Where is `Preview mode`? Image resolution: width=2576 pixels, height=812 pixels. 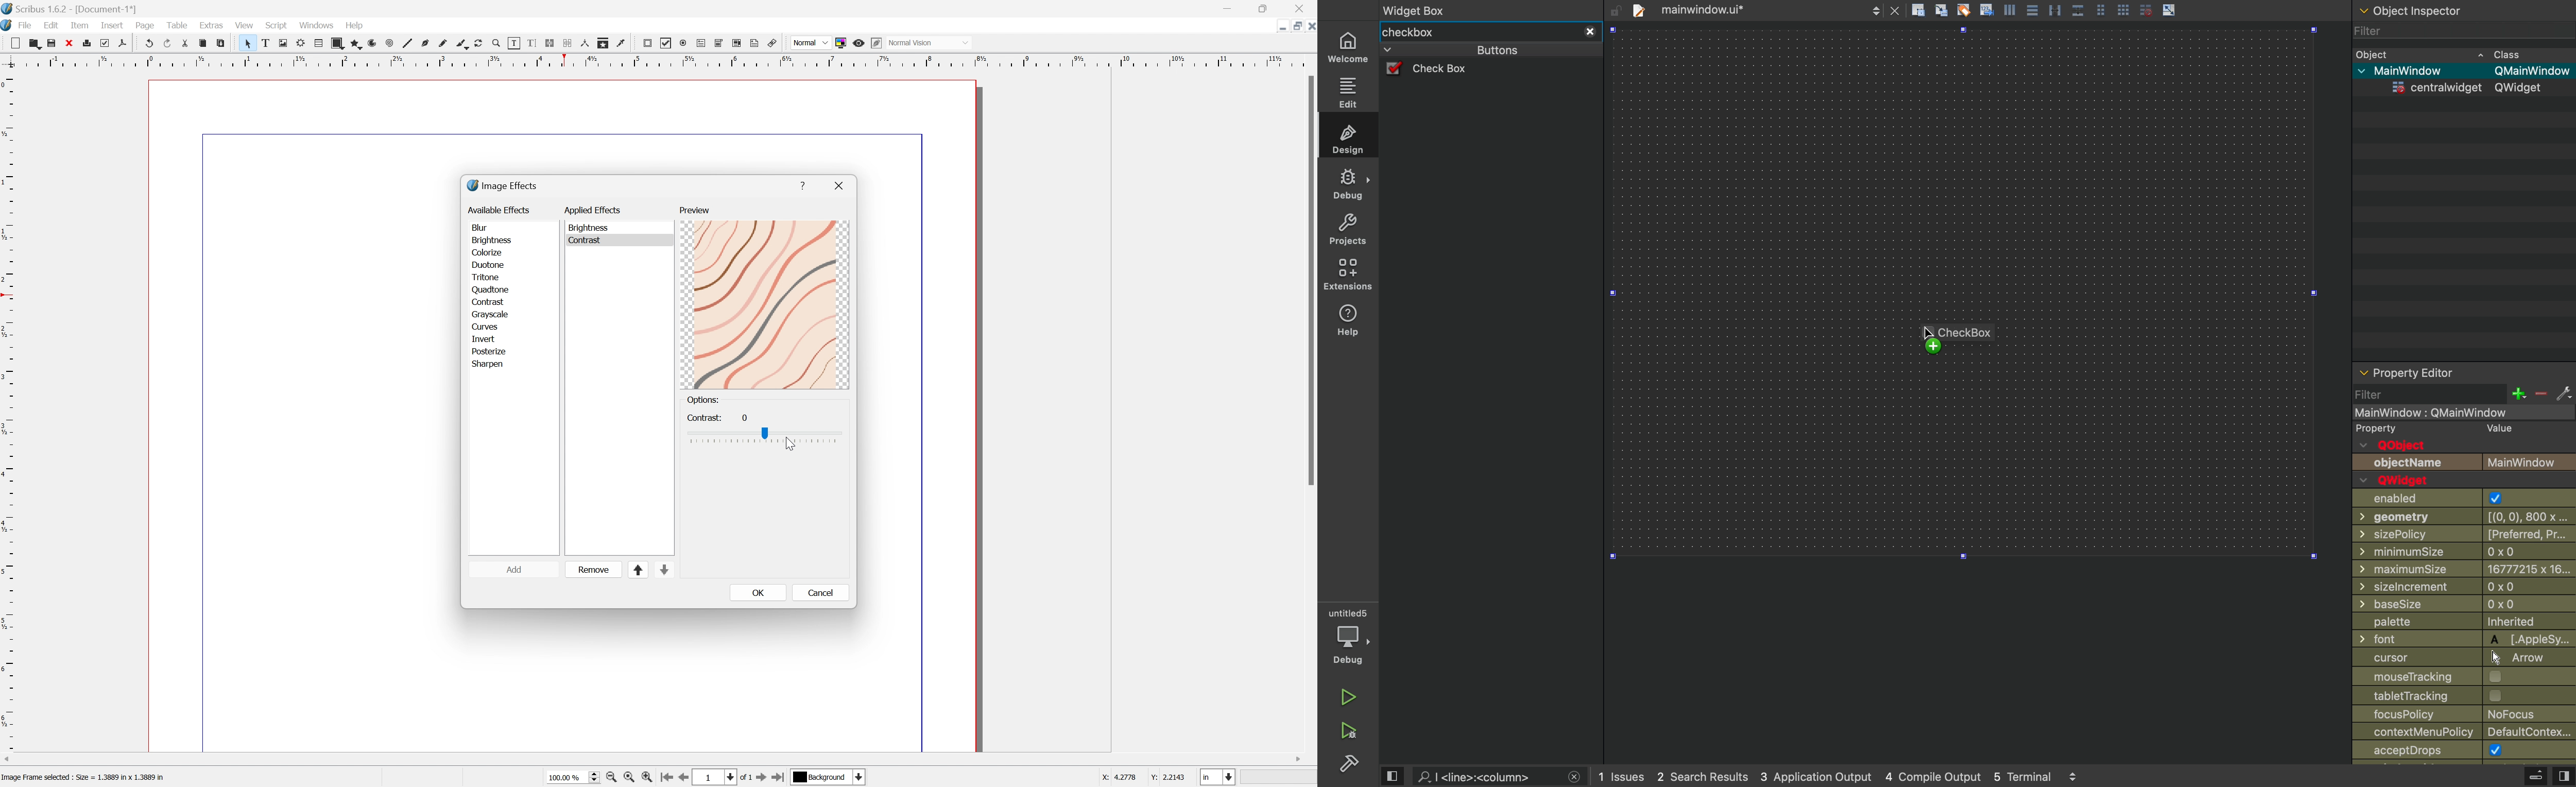
Preview mode is located at coordinates (859, 43).